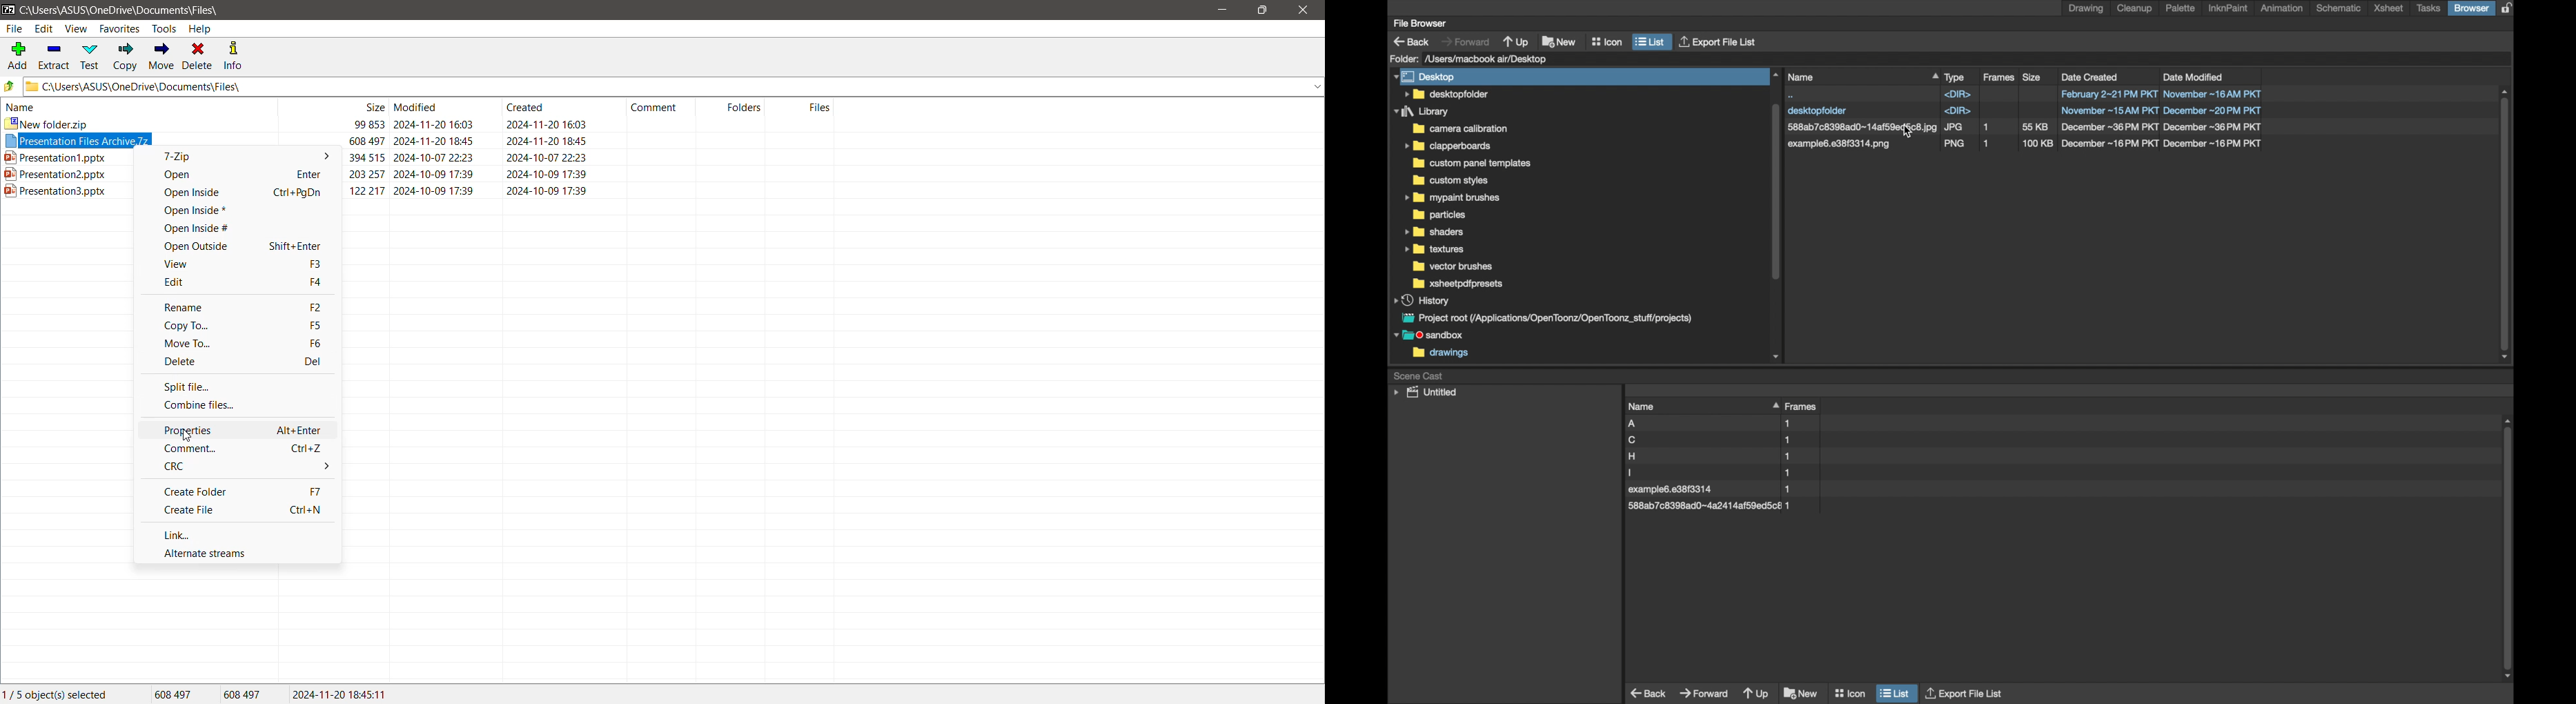 This screenshot has width=2576, height=728. Describe the element at coordinates (195, 491) in the screenshot. I see `Create Folder` at that location.